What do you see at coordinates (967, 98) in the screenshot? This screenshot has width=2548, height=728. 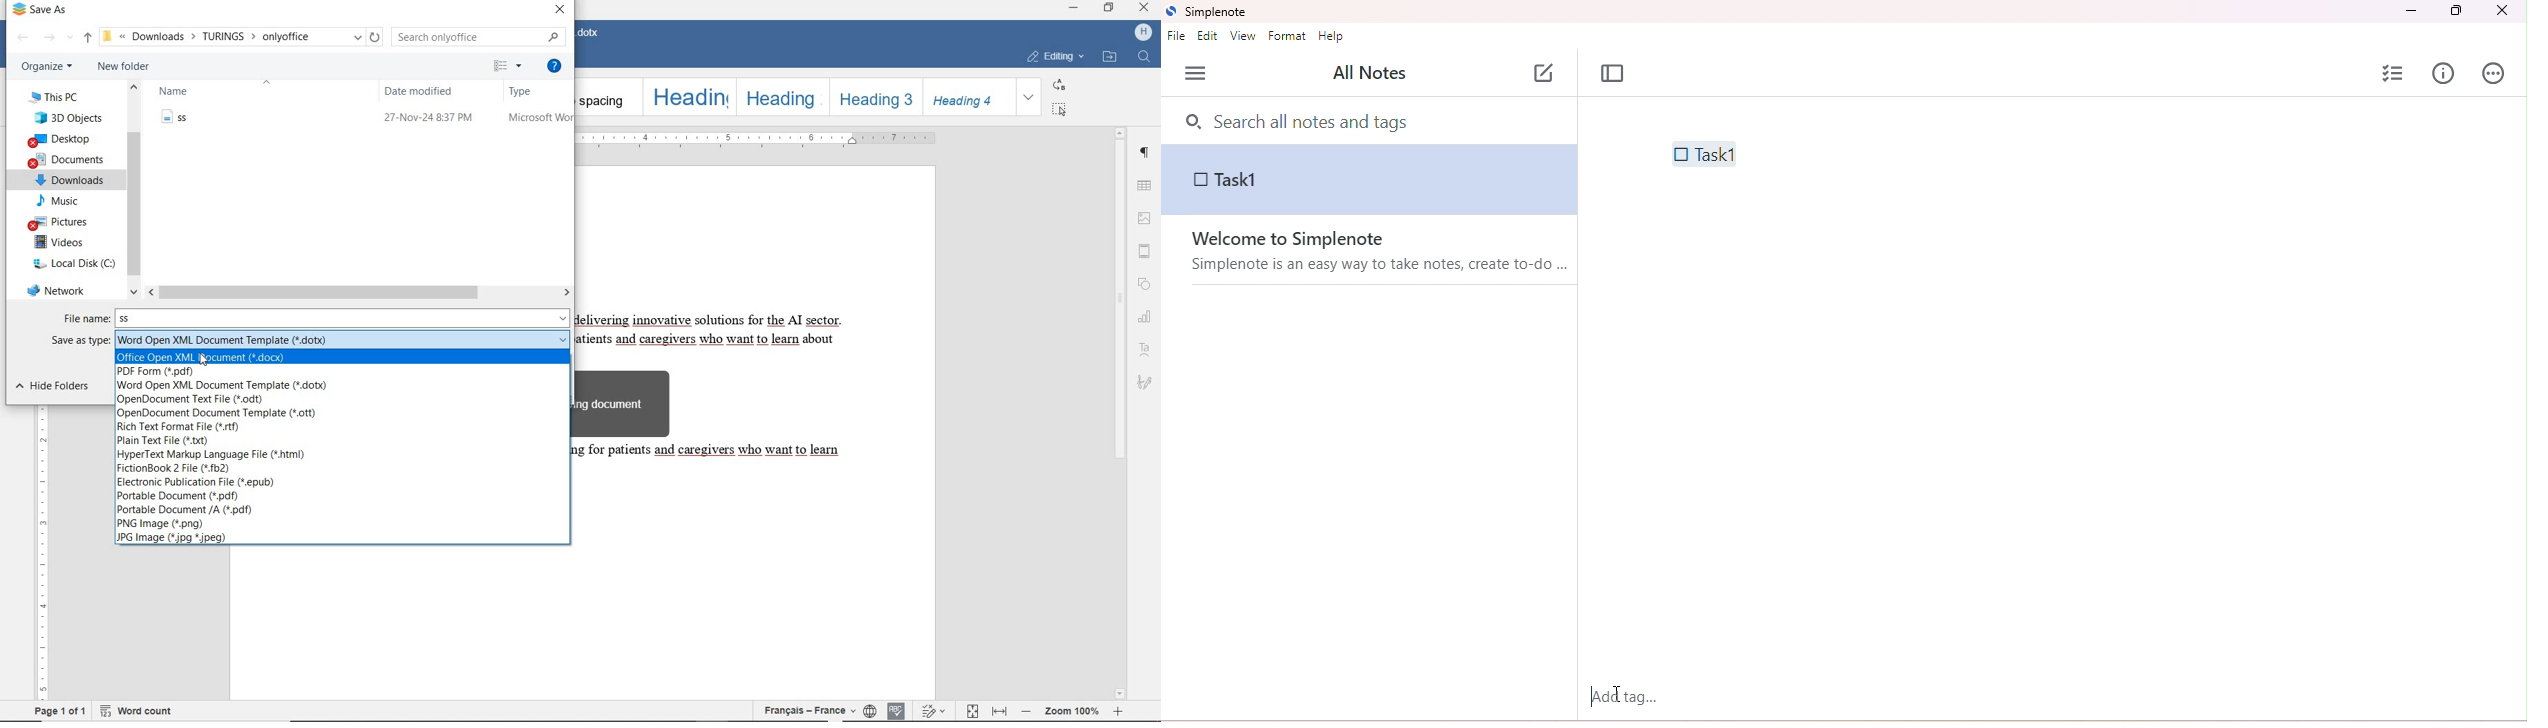 I see `HEADING 4` at bounding box center [967, 98].